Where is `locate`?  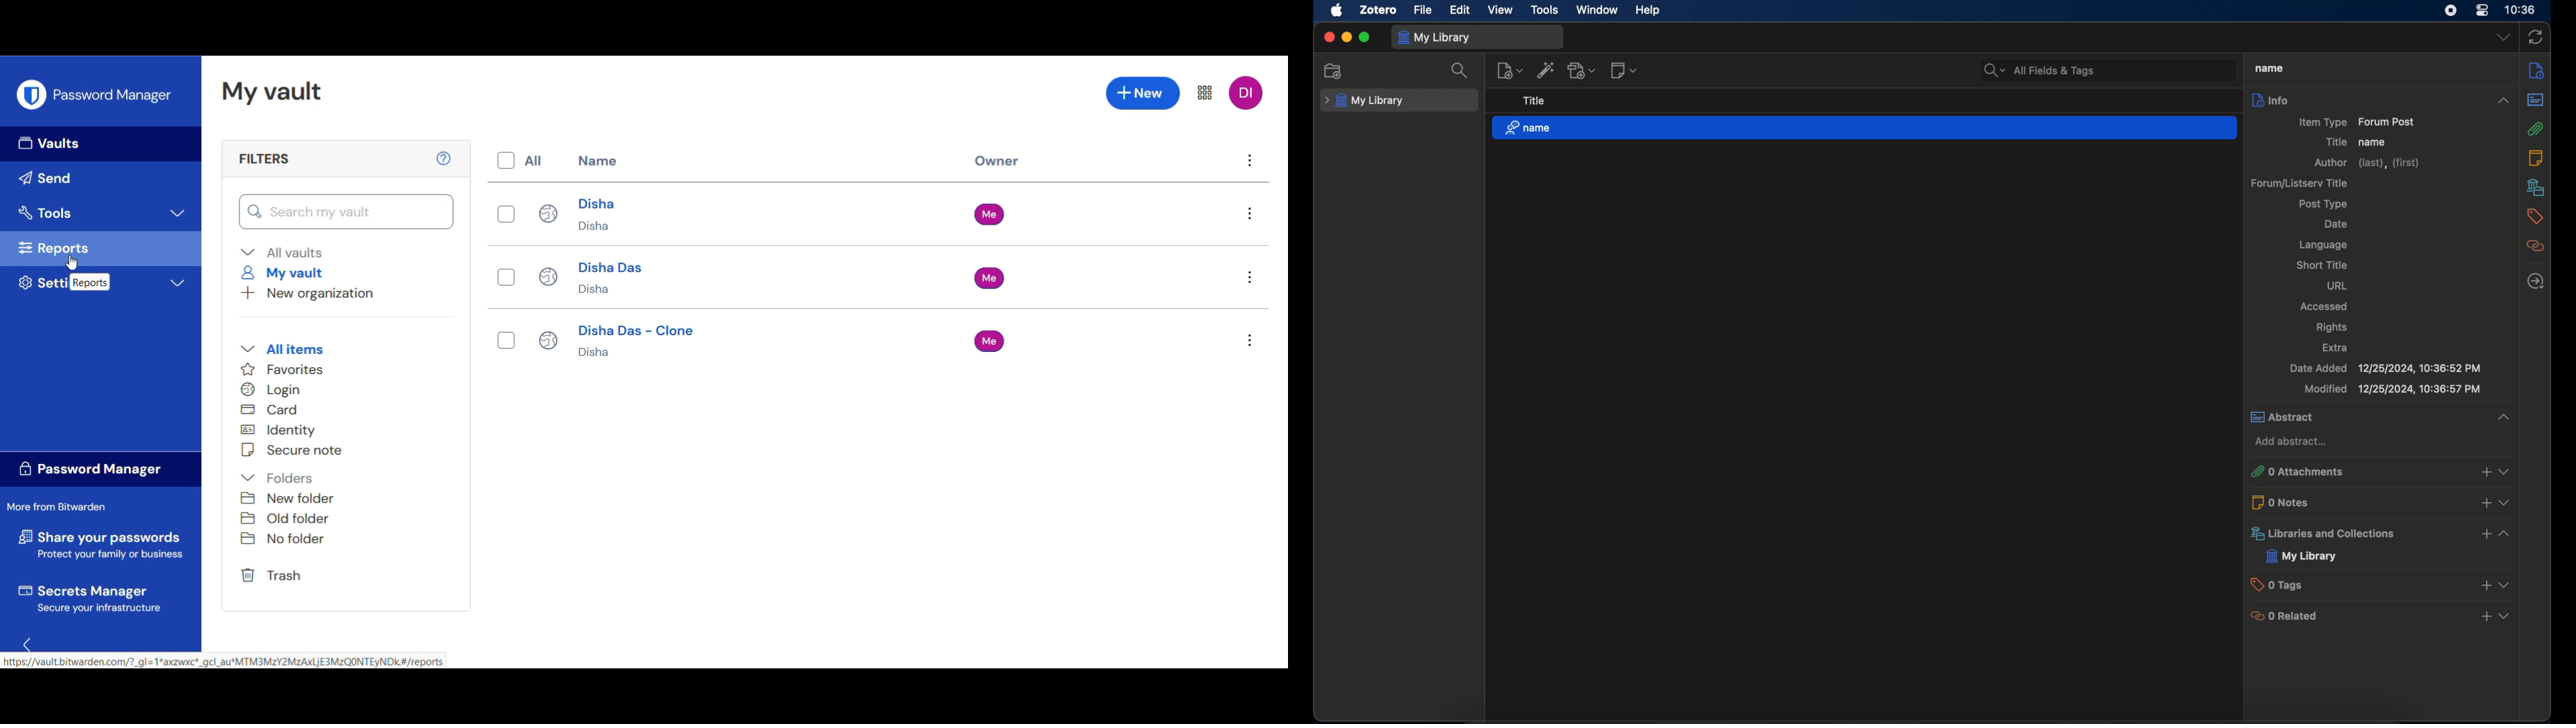 locate is located at coordinates (2536, 281).